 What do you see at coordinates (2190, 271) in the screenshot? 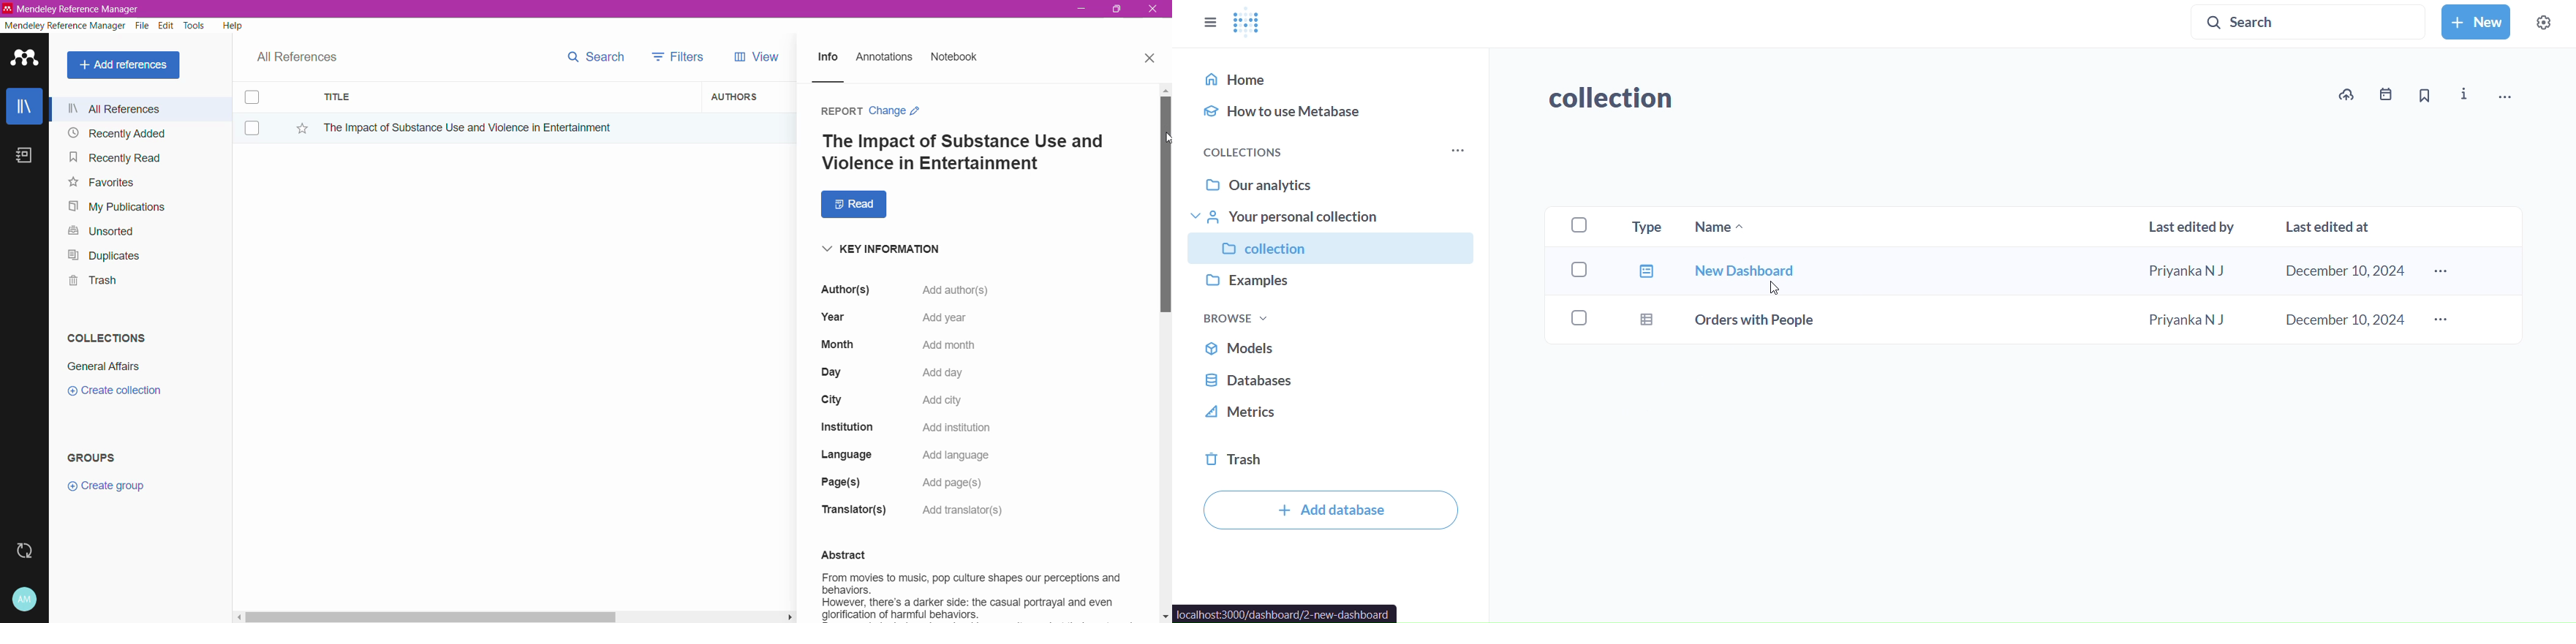
I see `priyanka n j` at bounding box center [2190, 271].